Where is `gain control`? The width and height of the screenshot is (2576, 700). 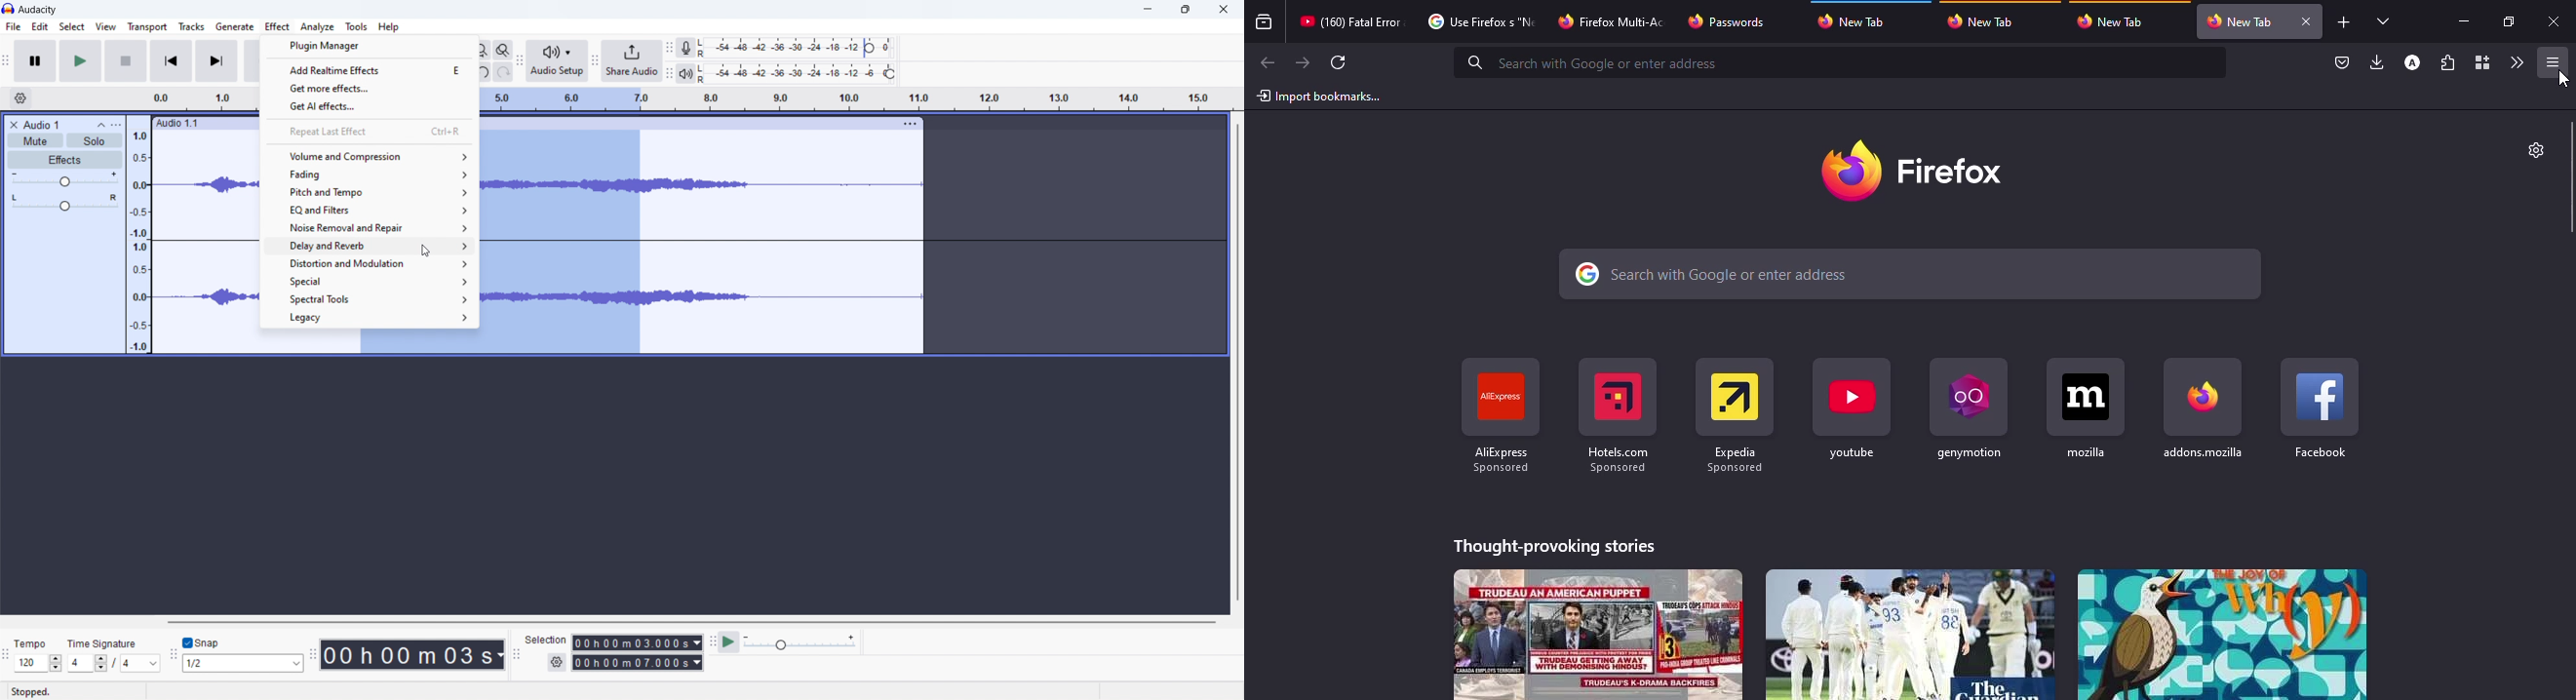 gain control is located at coordinates (64, 180).